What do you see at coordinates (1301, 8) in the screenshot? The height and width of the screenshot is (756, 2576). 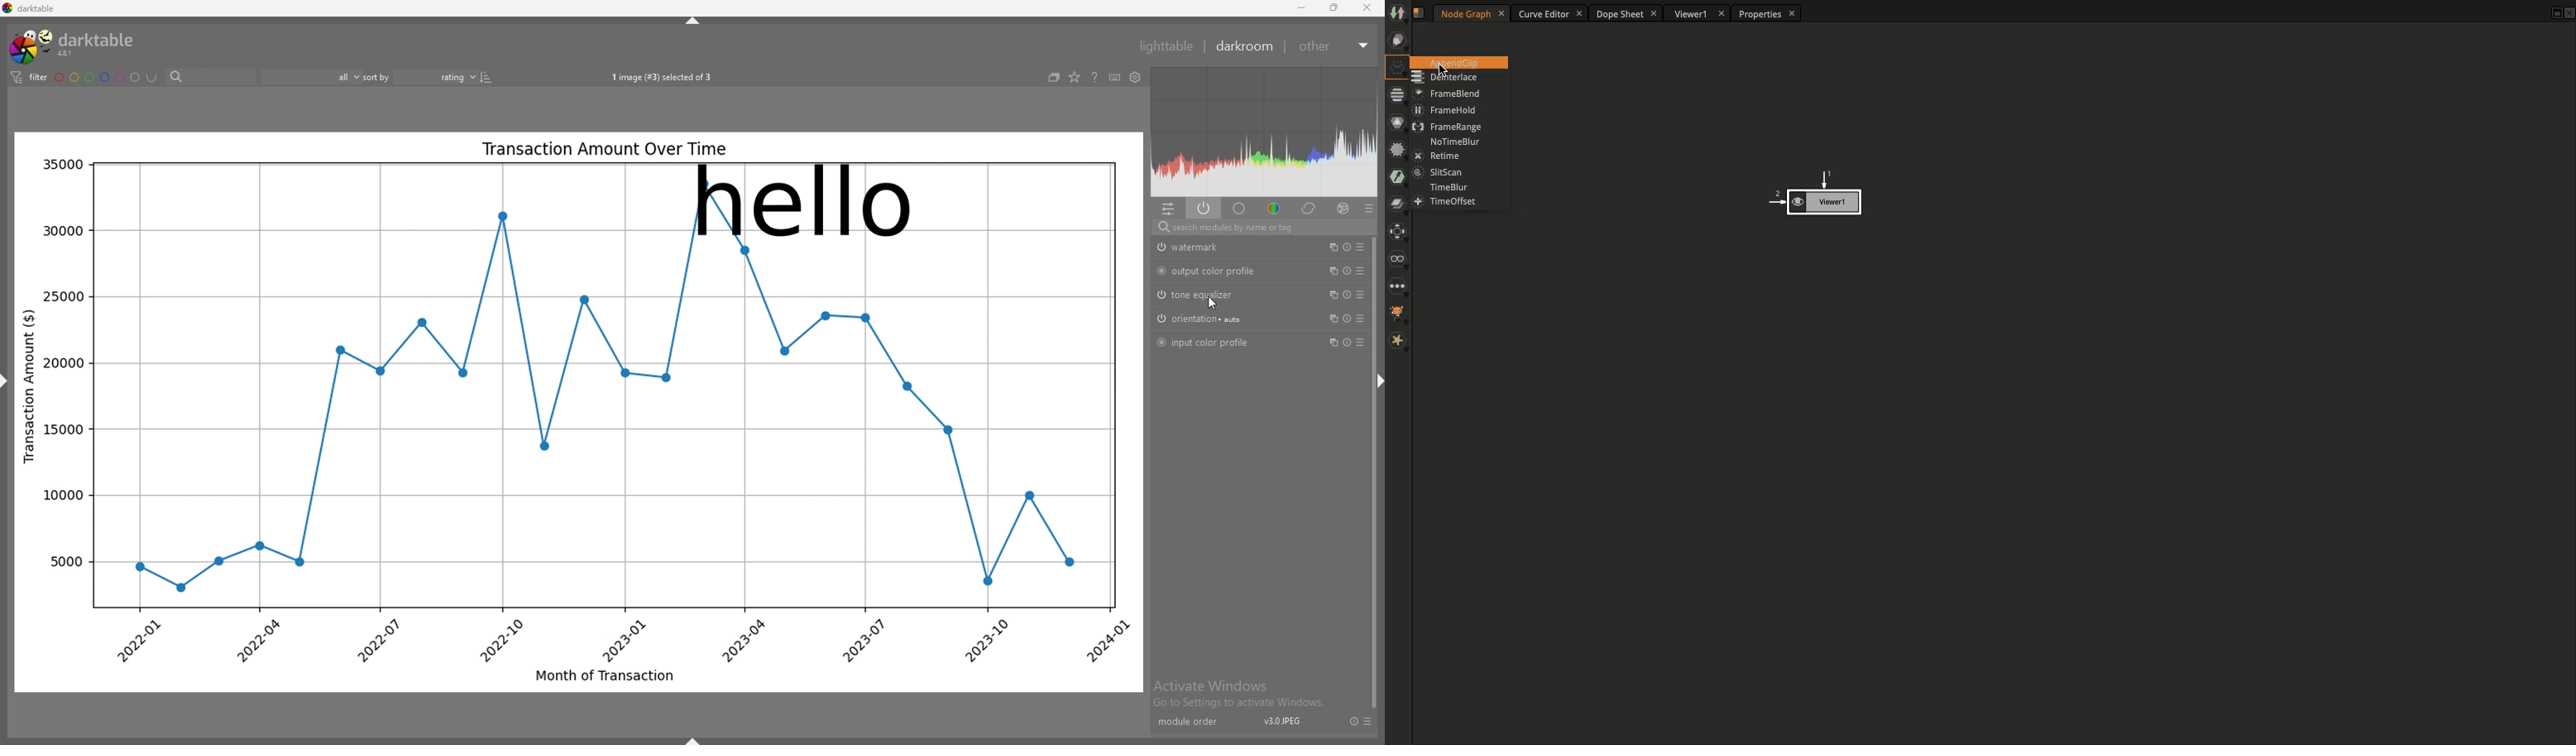 I see `minimize` at bounding box center [1301, 8].